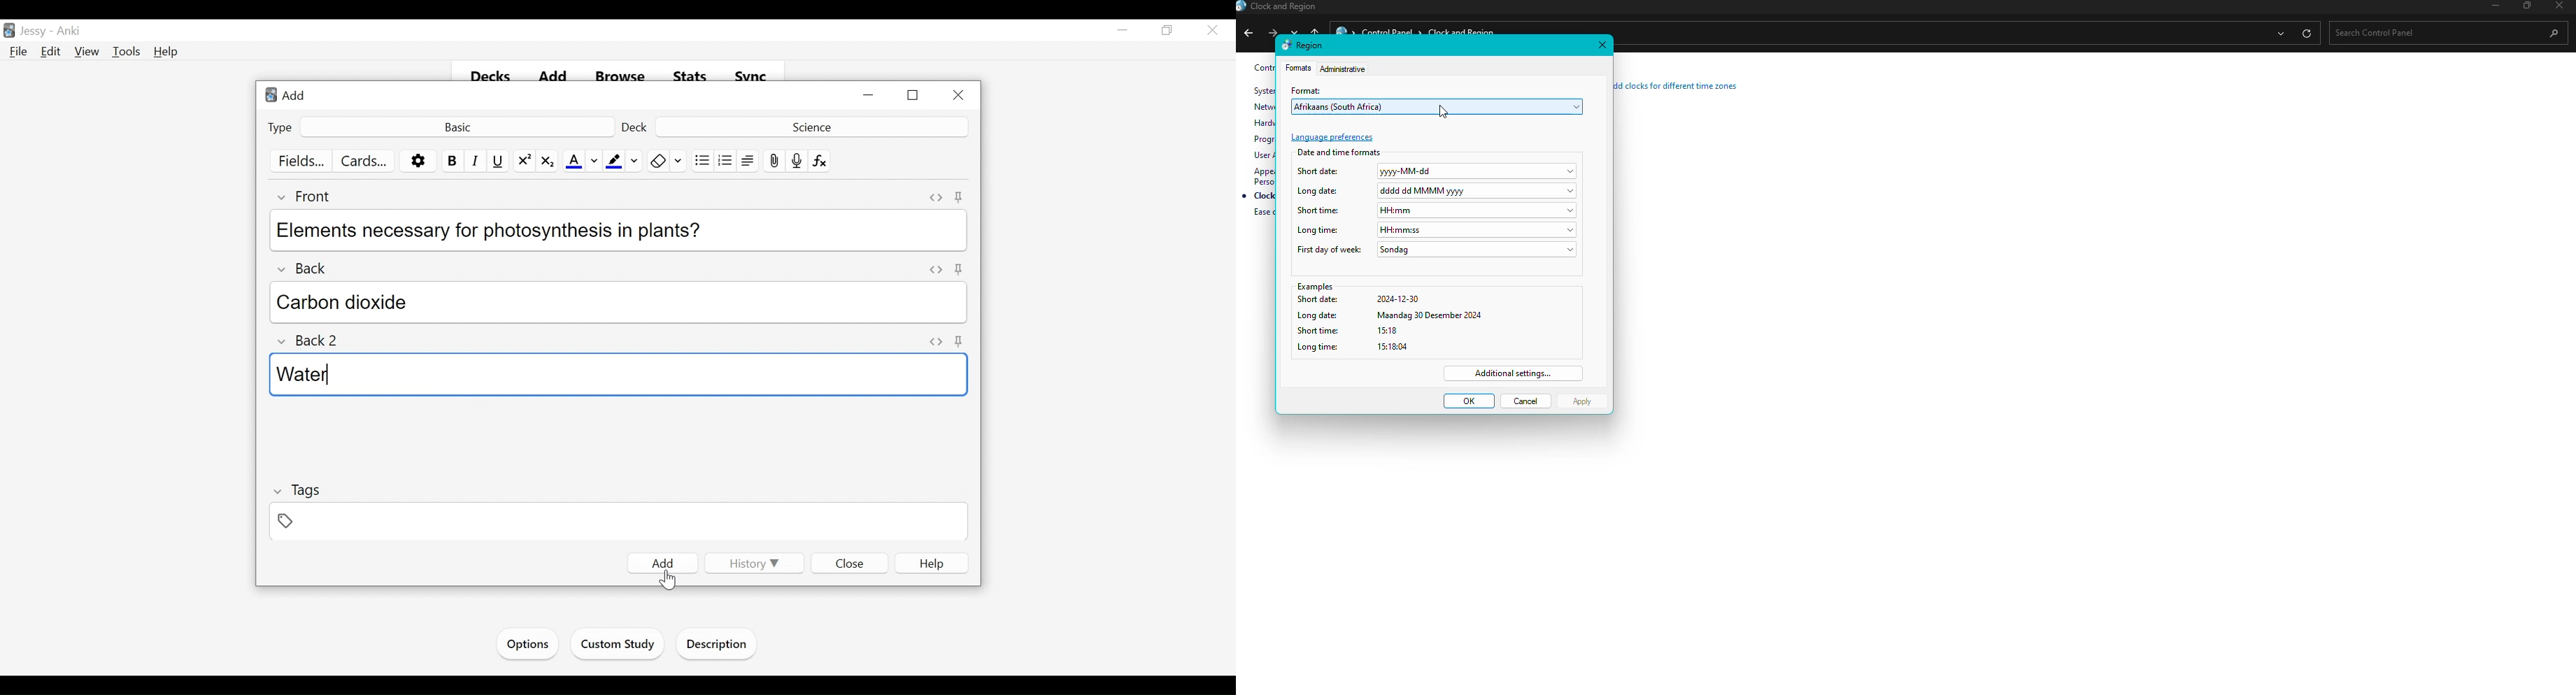  I want to click on Basic, so click(456, 126).